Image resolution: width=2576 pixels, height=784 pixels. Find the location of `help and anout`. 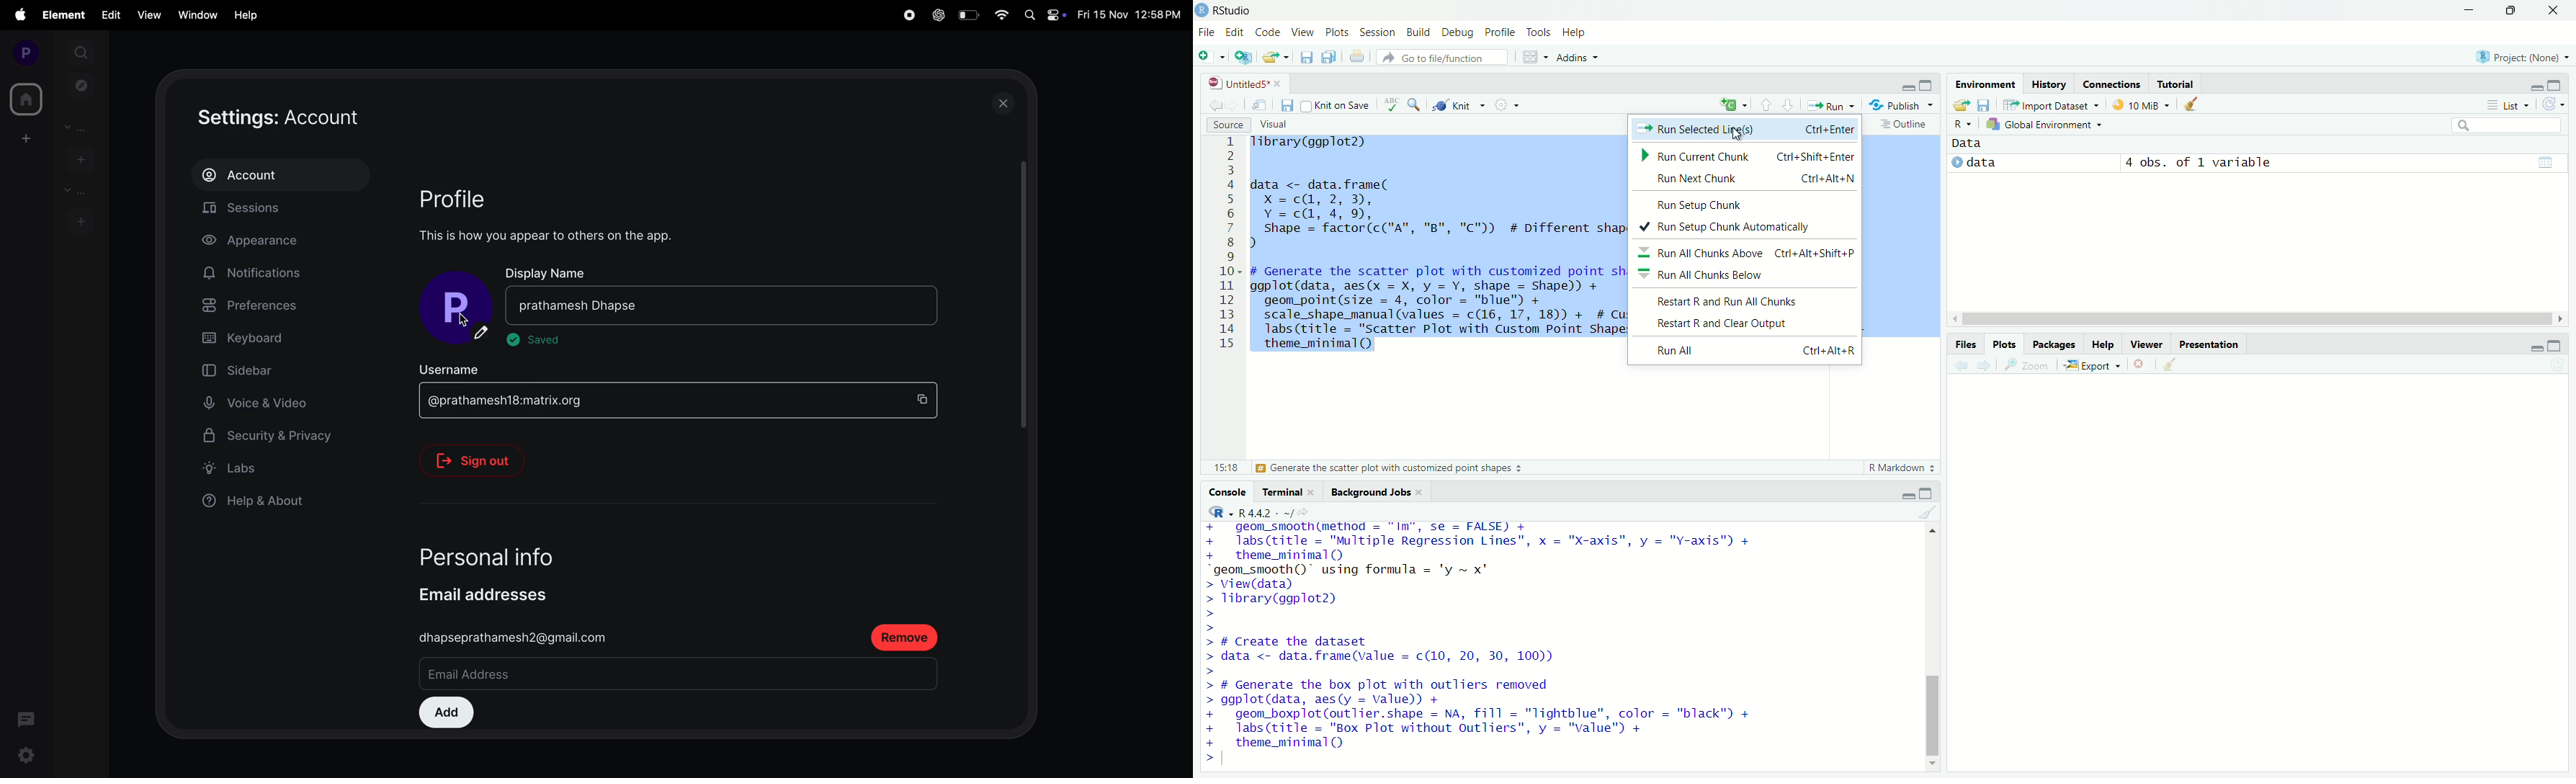

help and anout is located at coordinates (259, 503).